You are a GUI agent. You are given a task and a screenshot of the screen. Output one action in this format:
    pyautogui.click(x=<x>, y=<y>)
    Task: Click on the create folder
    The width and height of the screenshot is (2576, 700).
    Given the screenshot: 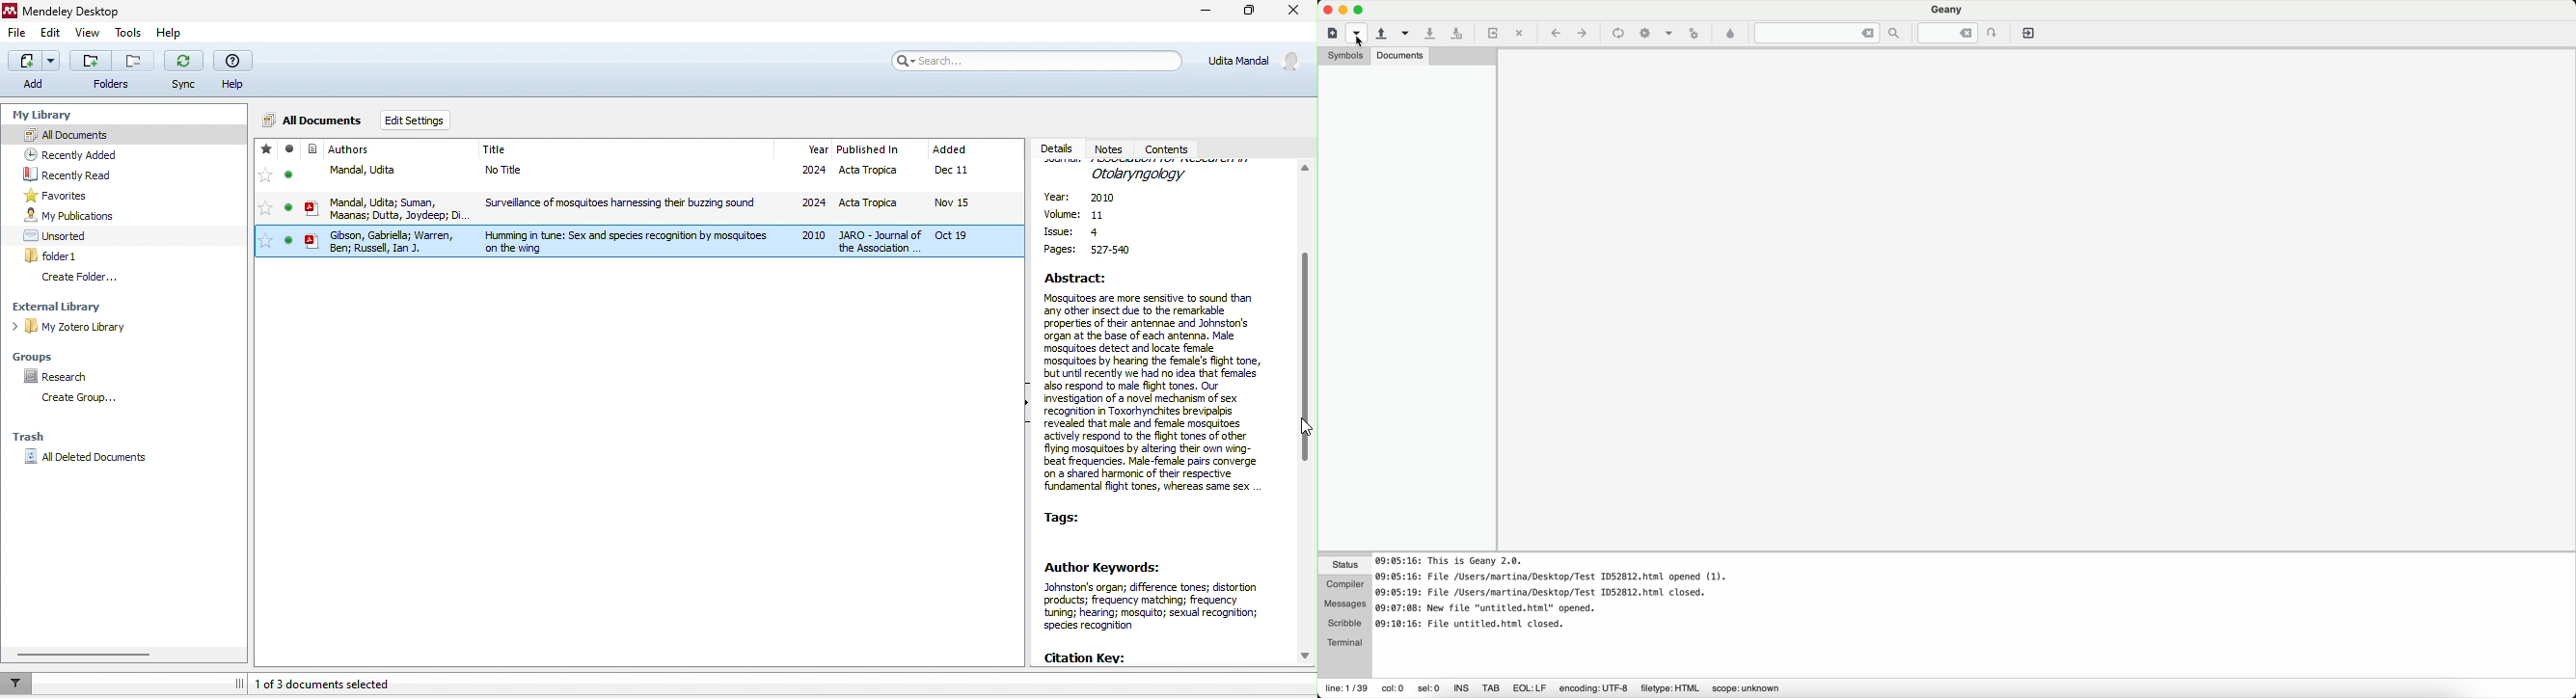 What is the action you would take?
    pyautogui.click(x=81, y=278)
    